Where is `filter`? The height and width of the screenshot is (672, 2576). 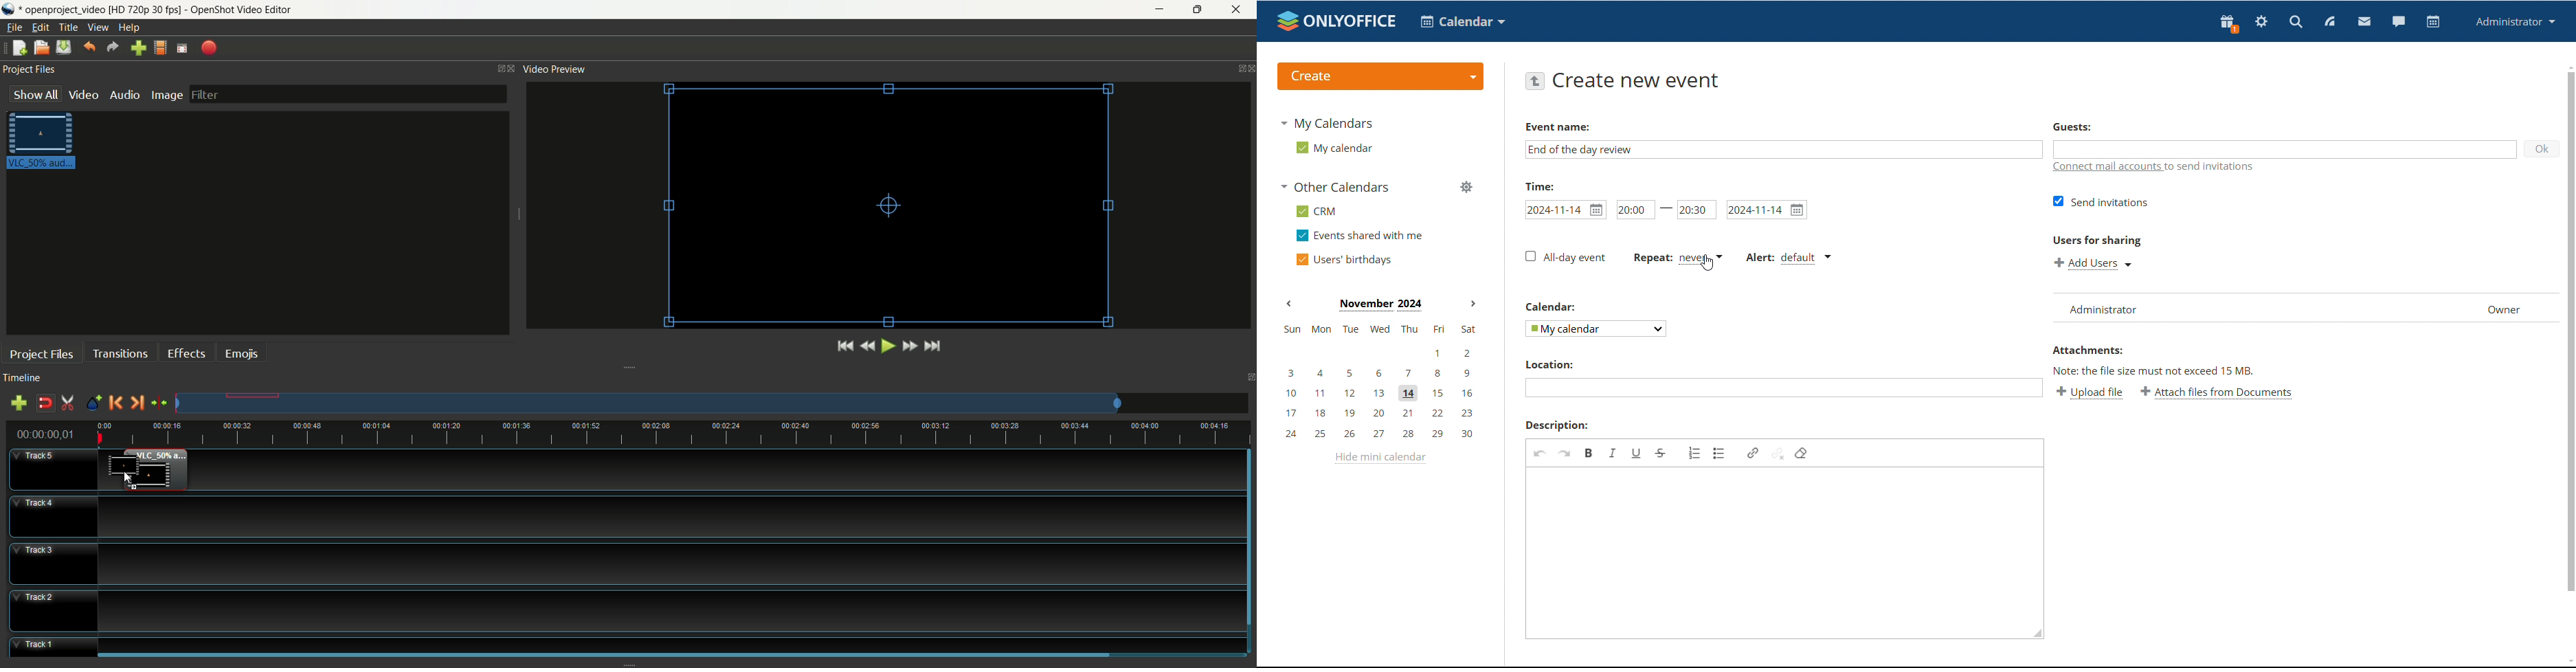
filter is located at coordinates (350, 94).